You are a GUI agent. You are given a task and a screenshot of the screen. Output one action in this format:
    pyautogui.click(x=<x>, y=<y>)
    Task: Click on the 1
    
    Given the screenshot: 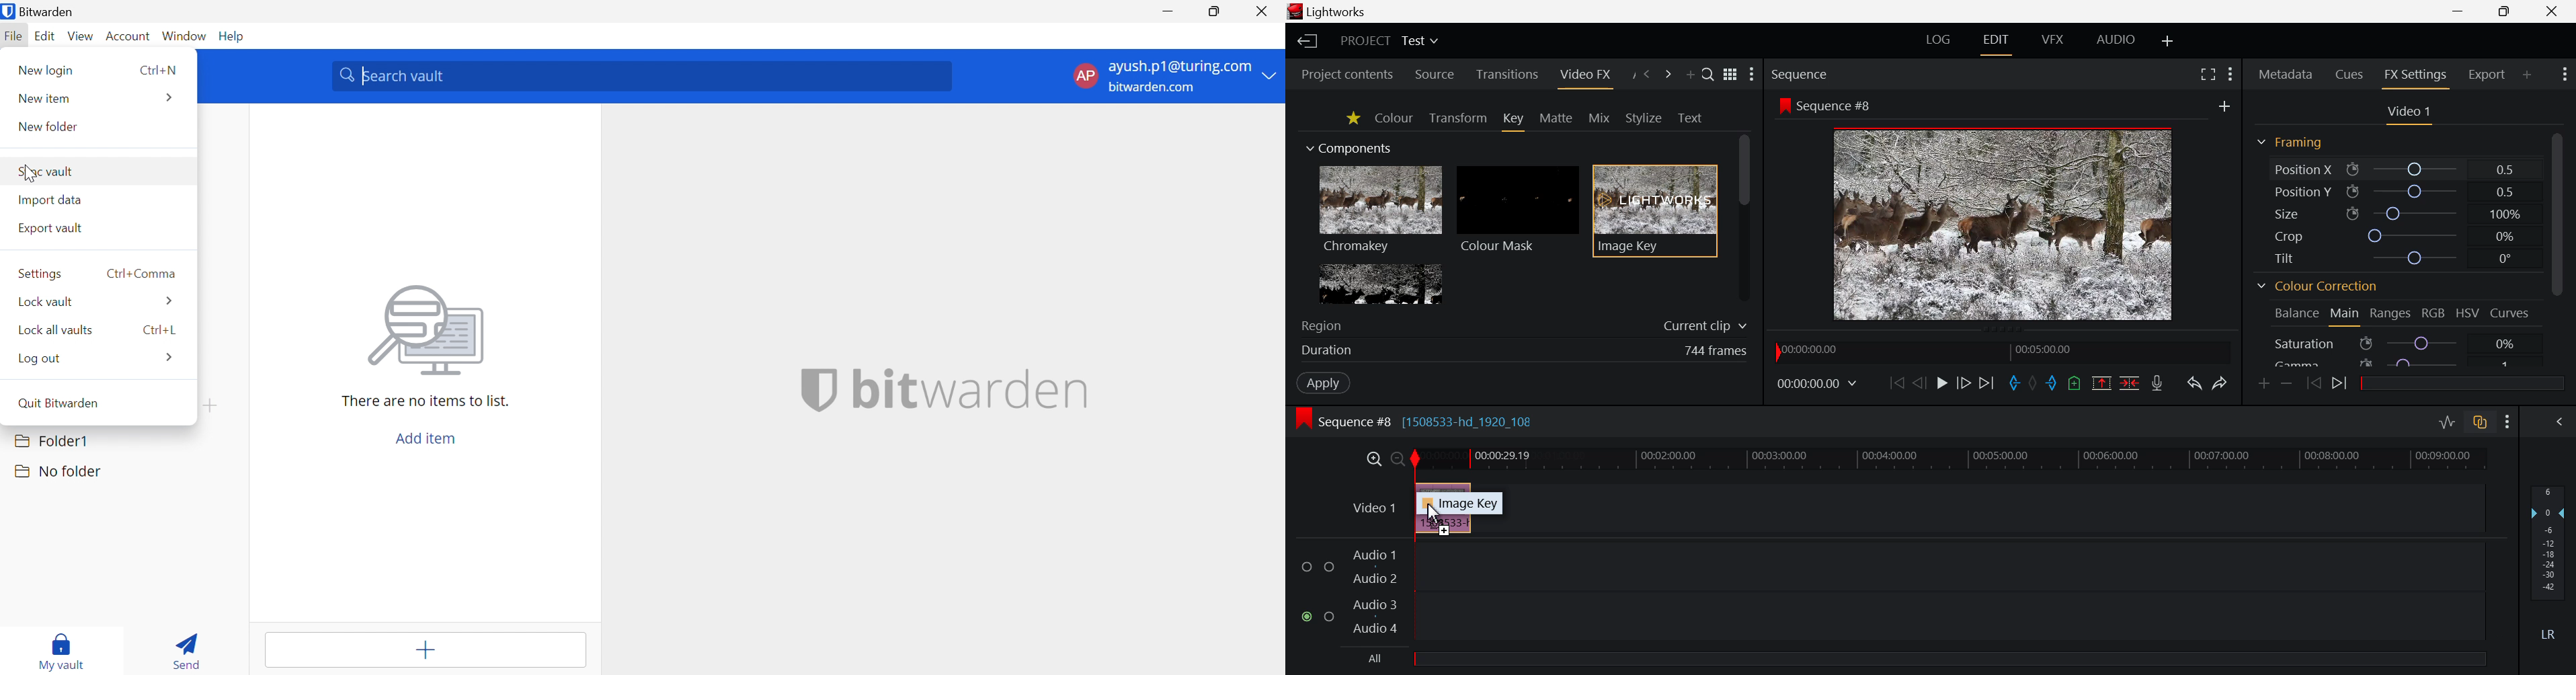 What is the action you would take?
    pyautogui.click(x=2505, y=366)
    